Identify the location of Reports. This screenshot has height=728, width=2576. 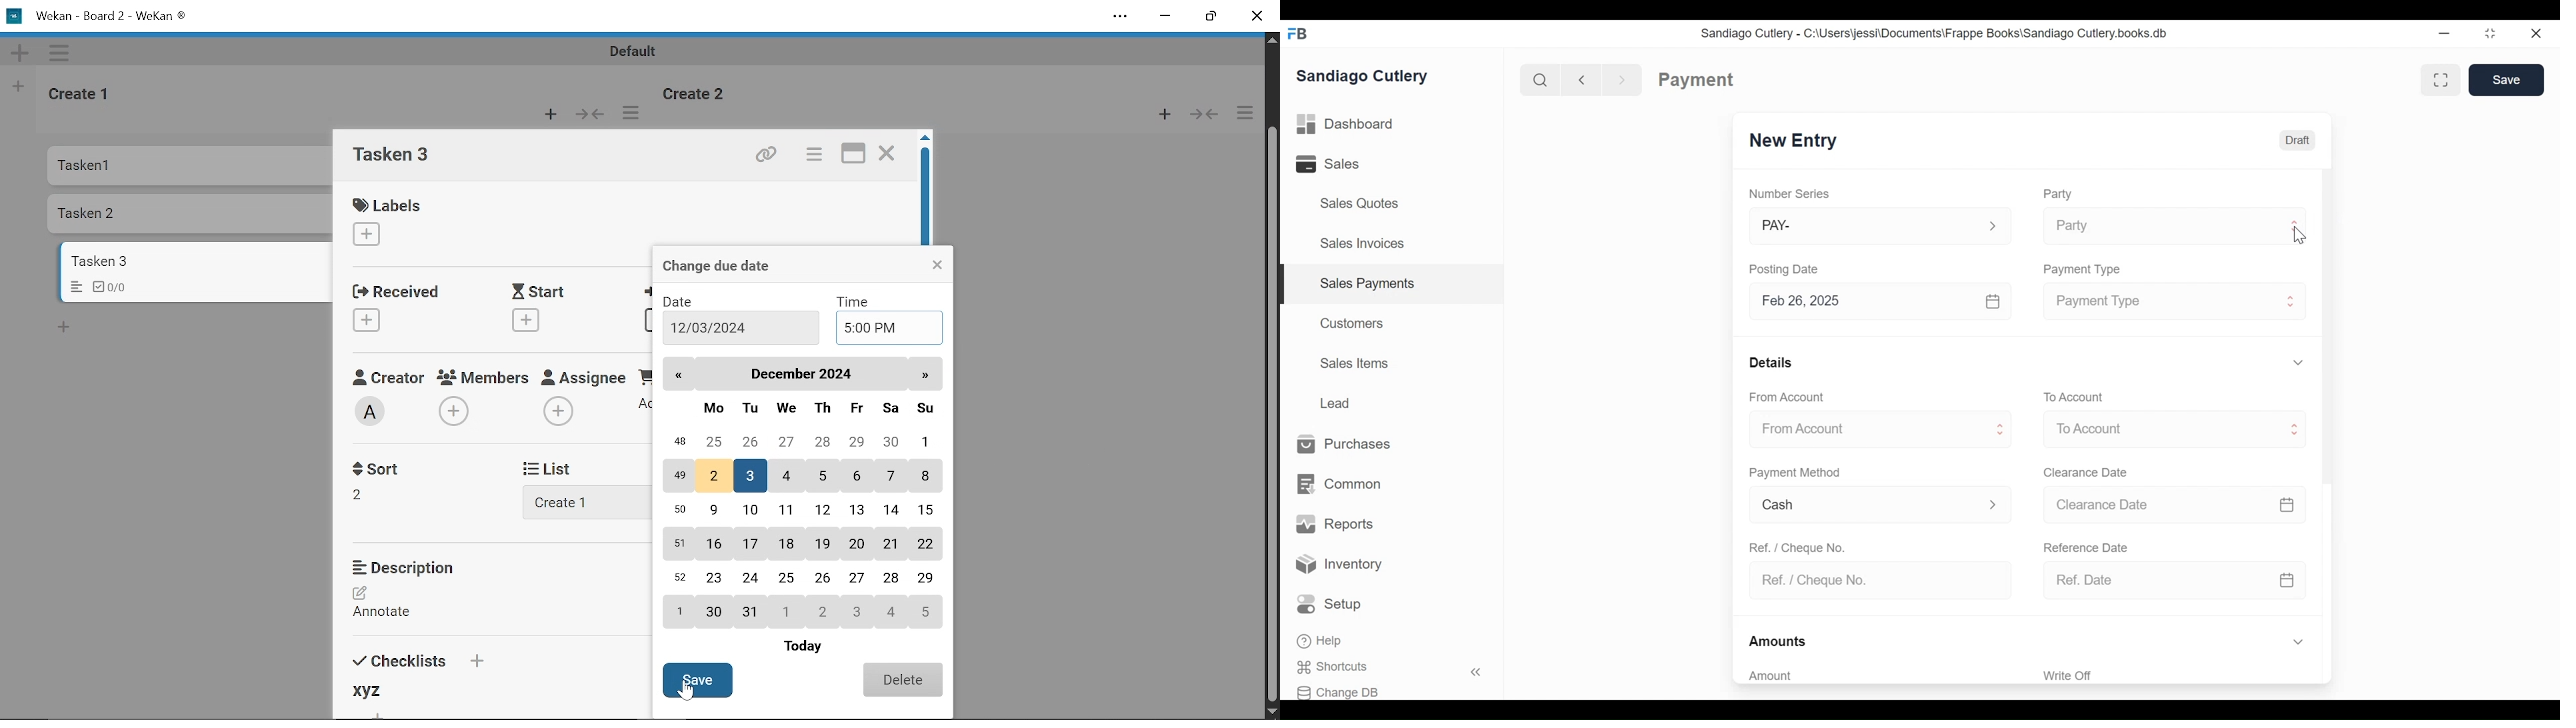
(1335, 524).